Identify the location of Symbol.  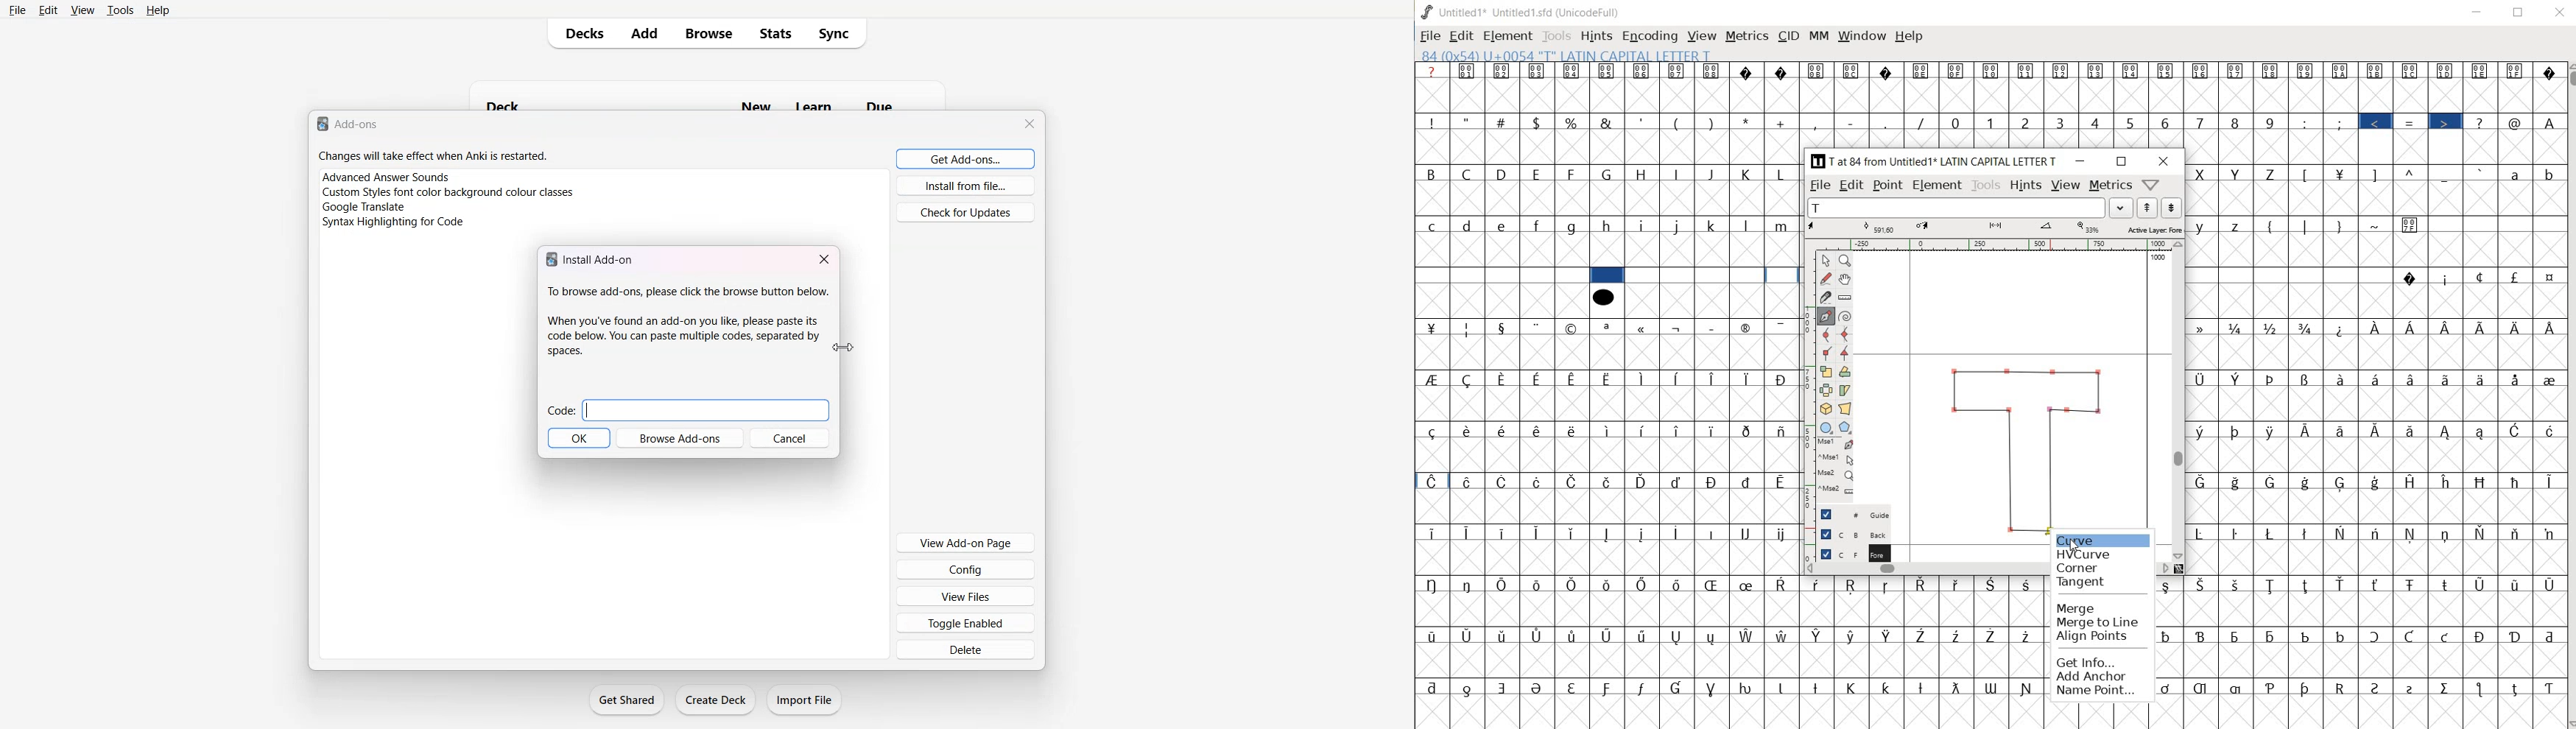
(2483, 481).